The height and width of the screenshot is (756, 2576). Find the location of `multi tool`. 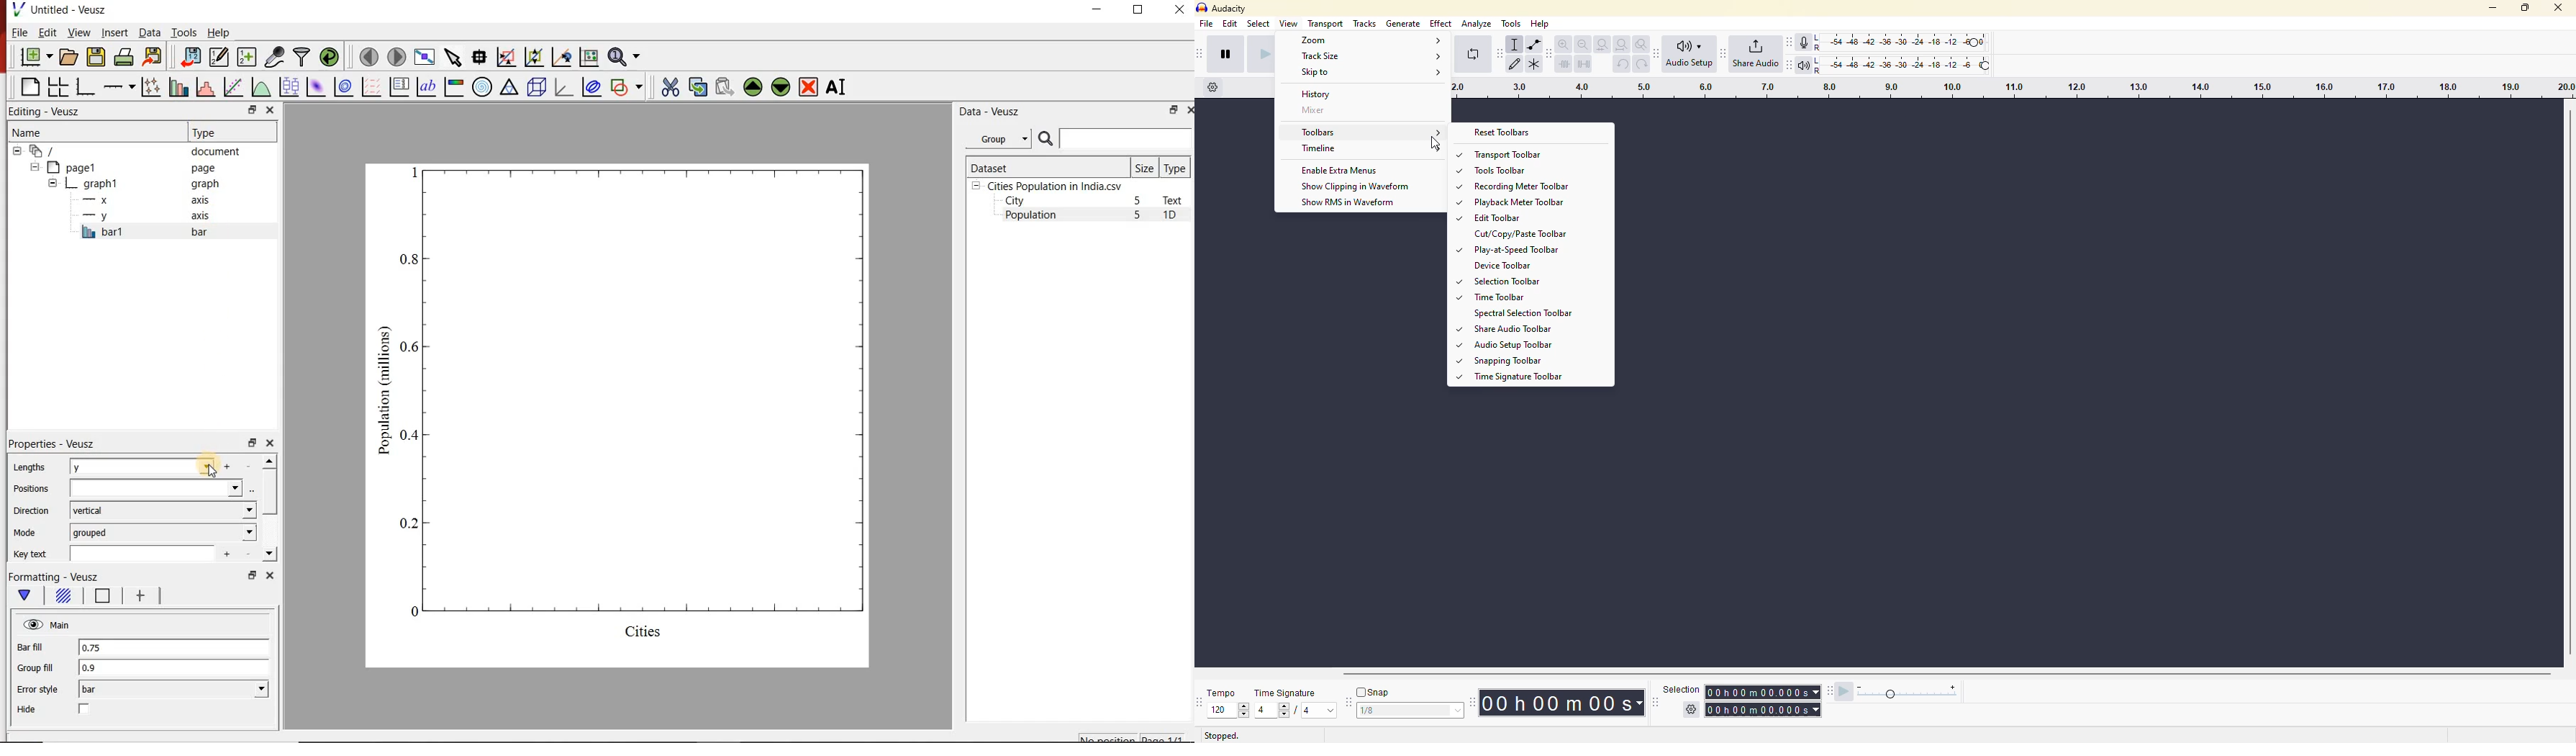

multi tool is located at coordinates (1536, 63).